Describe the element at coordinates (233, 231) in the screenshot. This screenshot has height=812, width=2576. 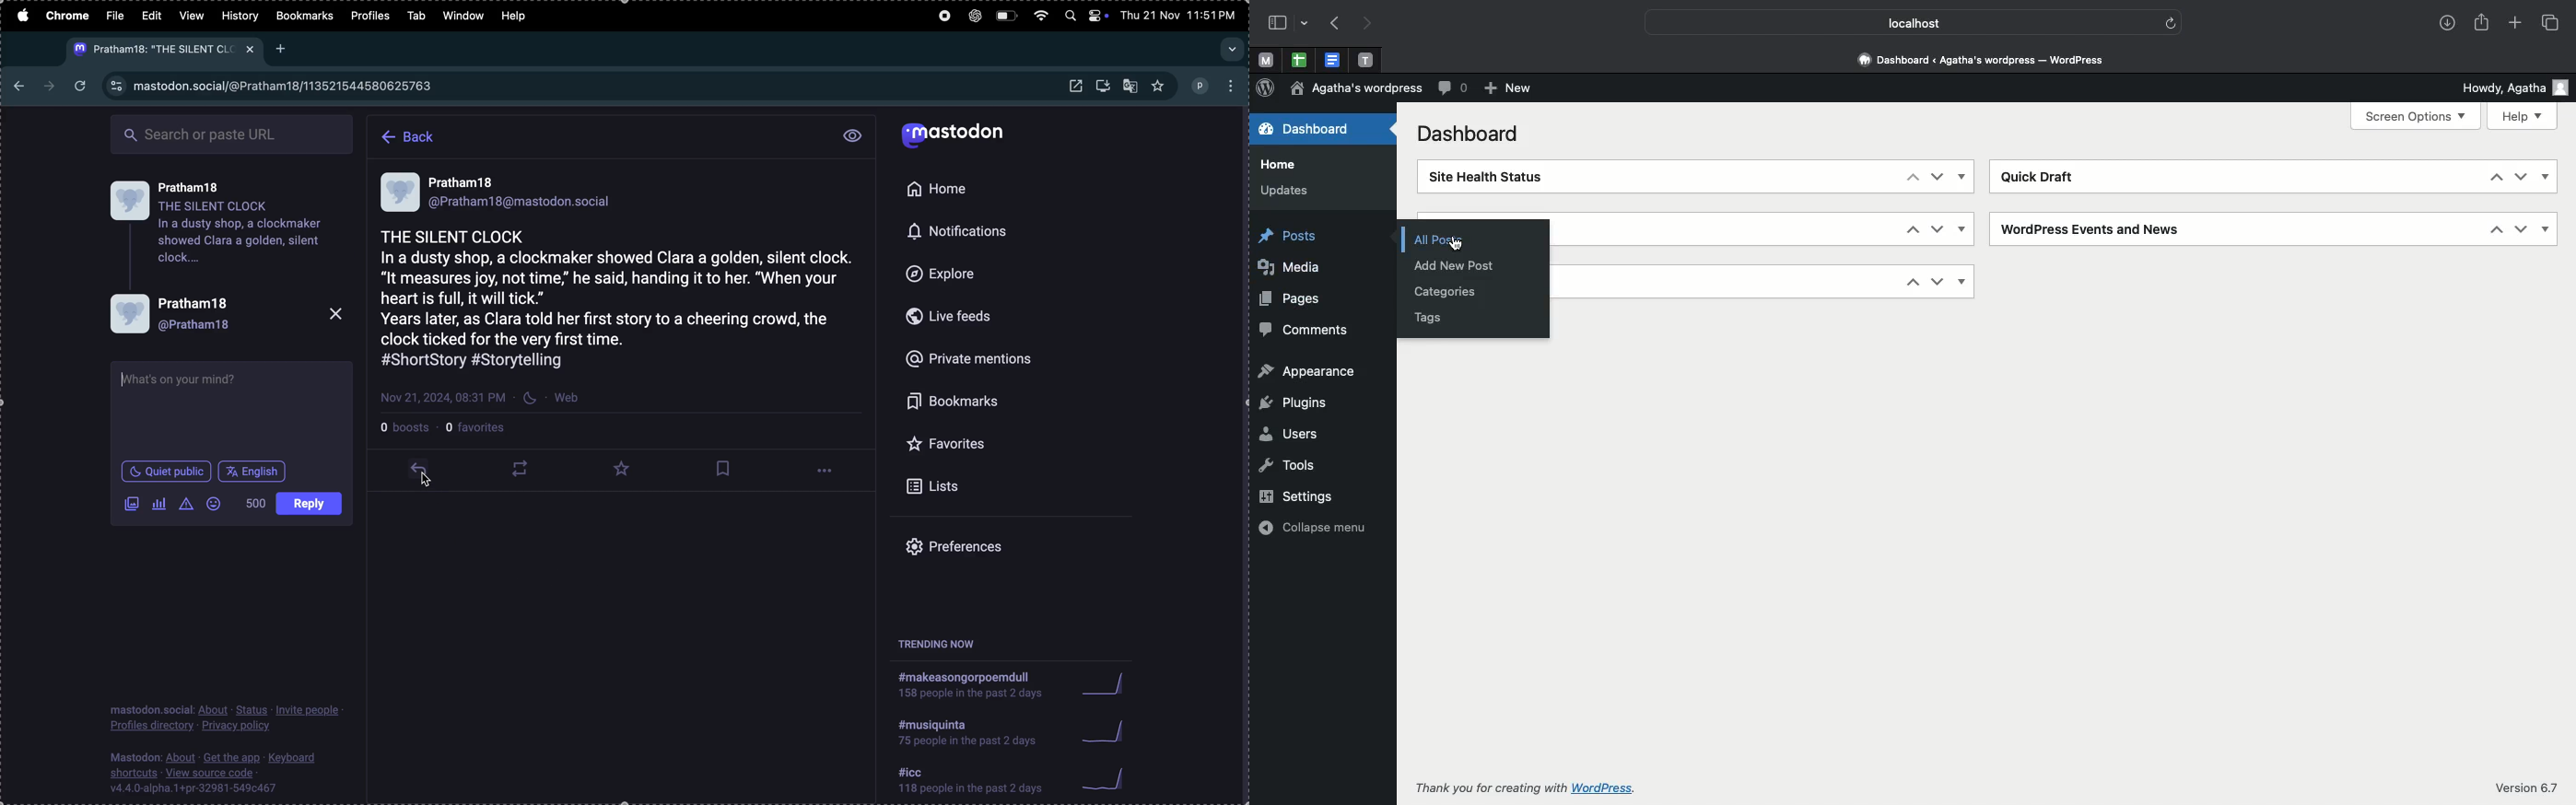
I see `user profile` at that location.